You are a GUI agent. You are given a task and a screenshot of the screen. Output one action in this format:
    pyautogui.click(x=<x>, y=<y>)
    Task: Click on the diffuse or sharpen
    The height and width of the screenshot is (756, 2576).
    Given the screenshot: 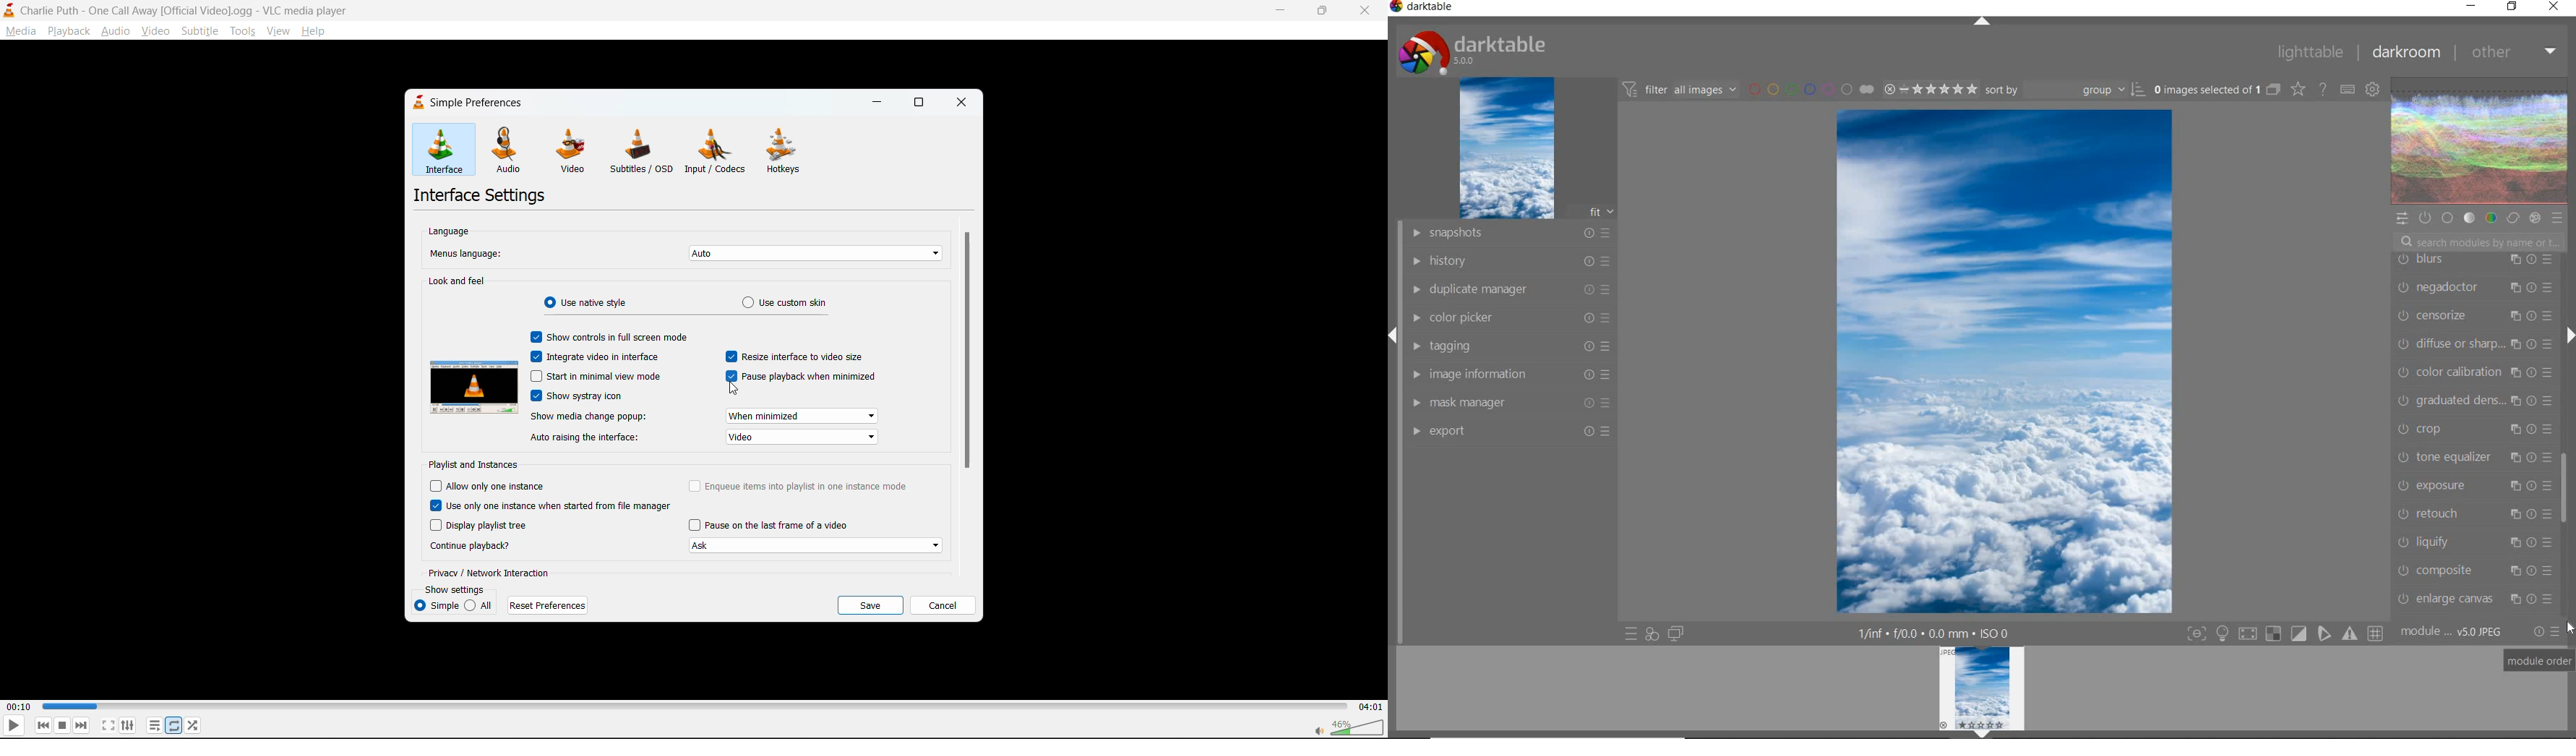 What is the action you would take?
    pyautogui.click(x=2475, y=344)
    